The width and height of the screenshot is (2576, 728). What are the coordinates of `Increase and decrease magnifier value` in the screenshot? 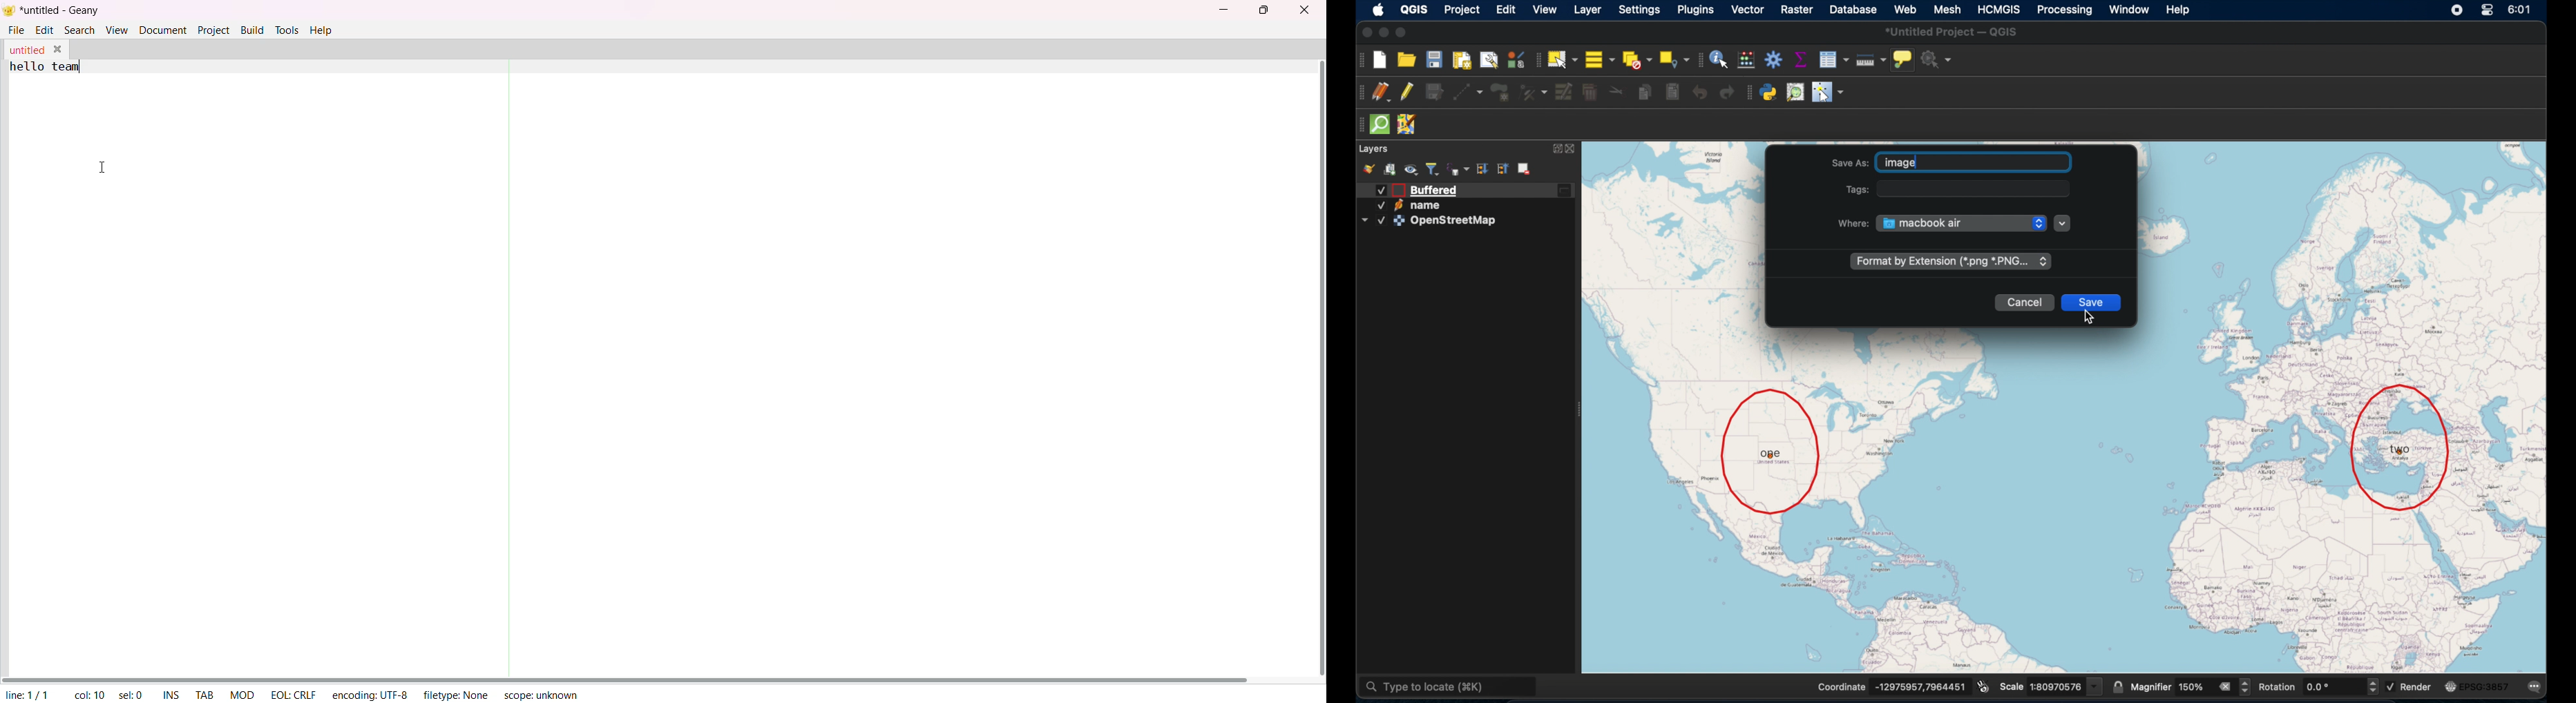 It's located at (2246, 687).